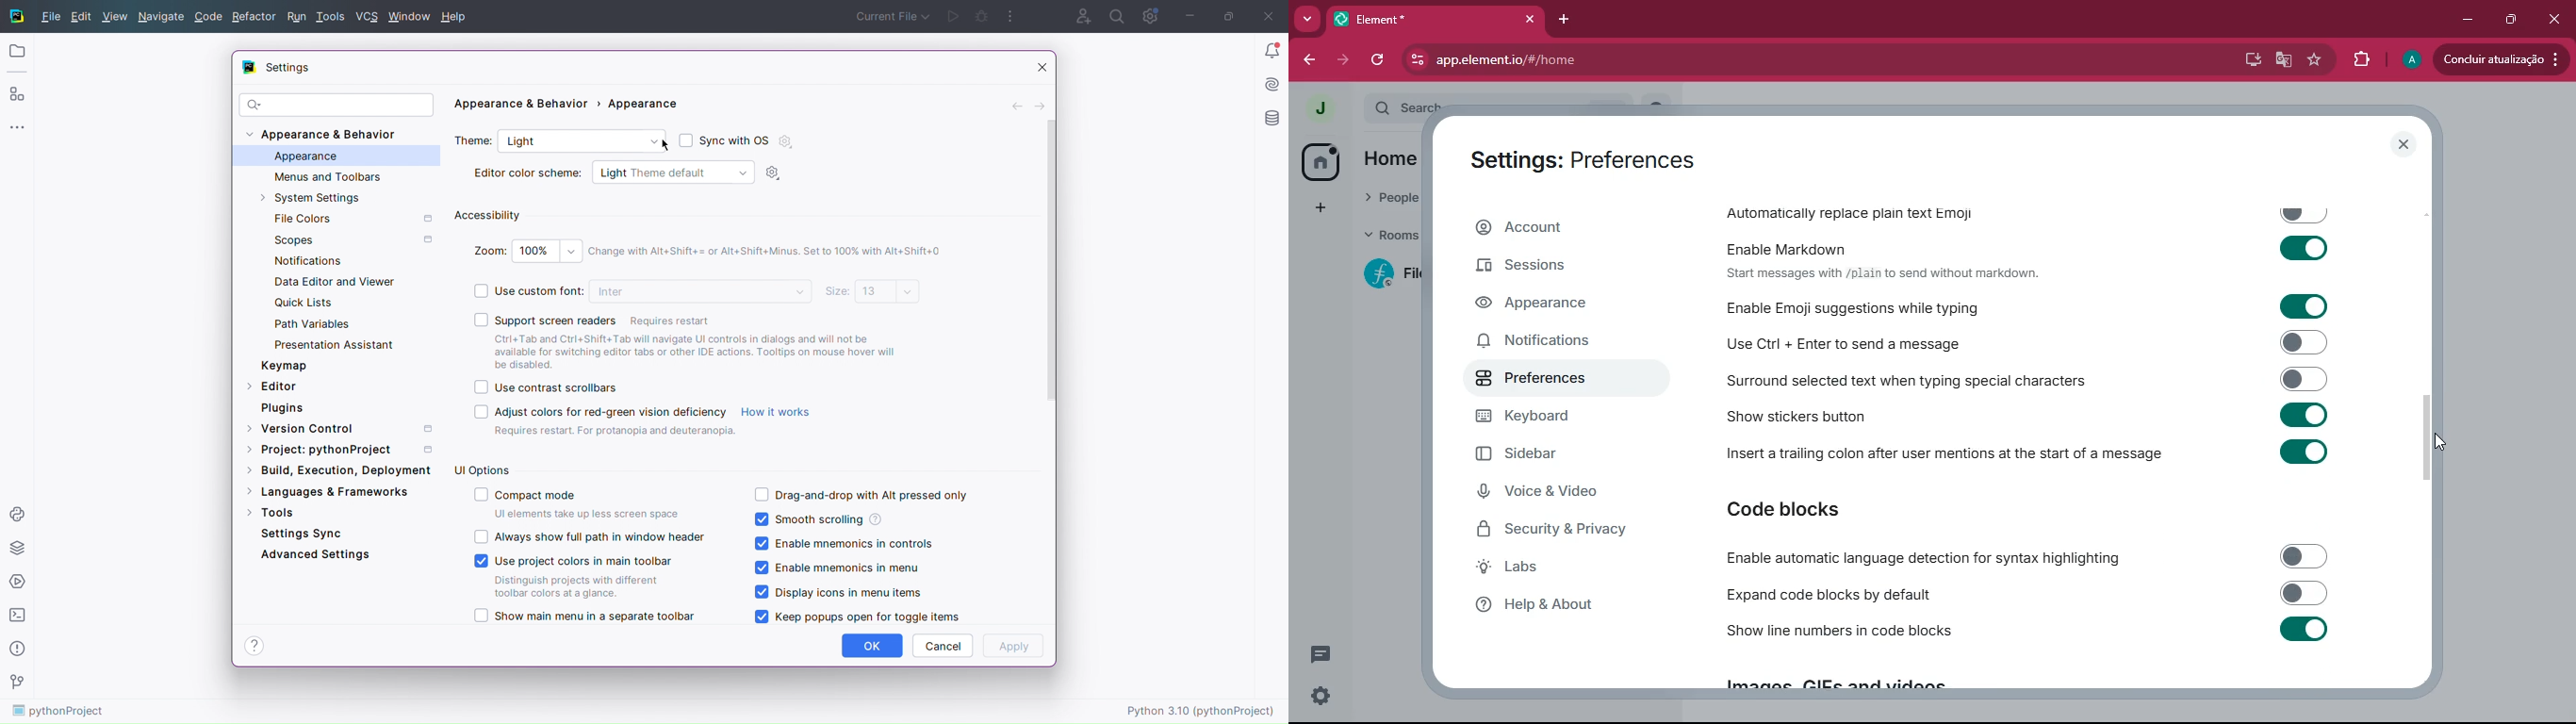 The width and height of the screenshot is (2576, 728). Describe the element at coordinates (1561, 610) in the screenshot. I see `help` at that location.